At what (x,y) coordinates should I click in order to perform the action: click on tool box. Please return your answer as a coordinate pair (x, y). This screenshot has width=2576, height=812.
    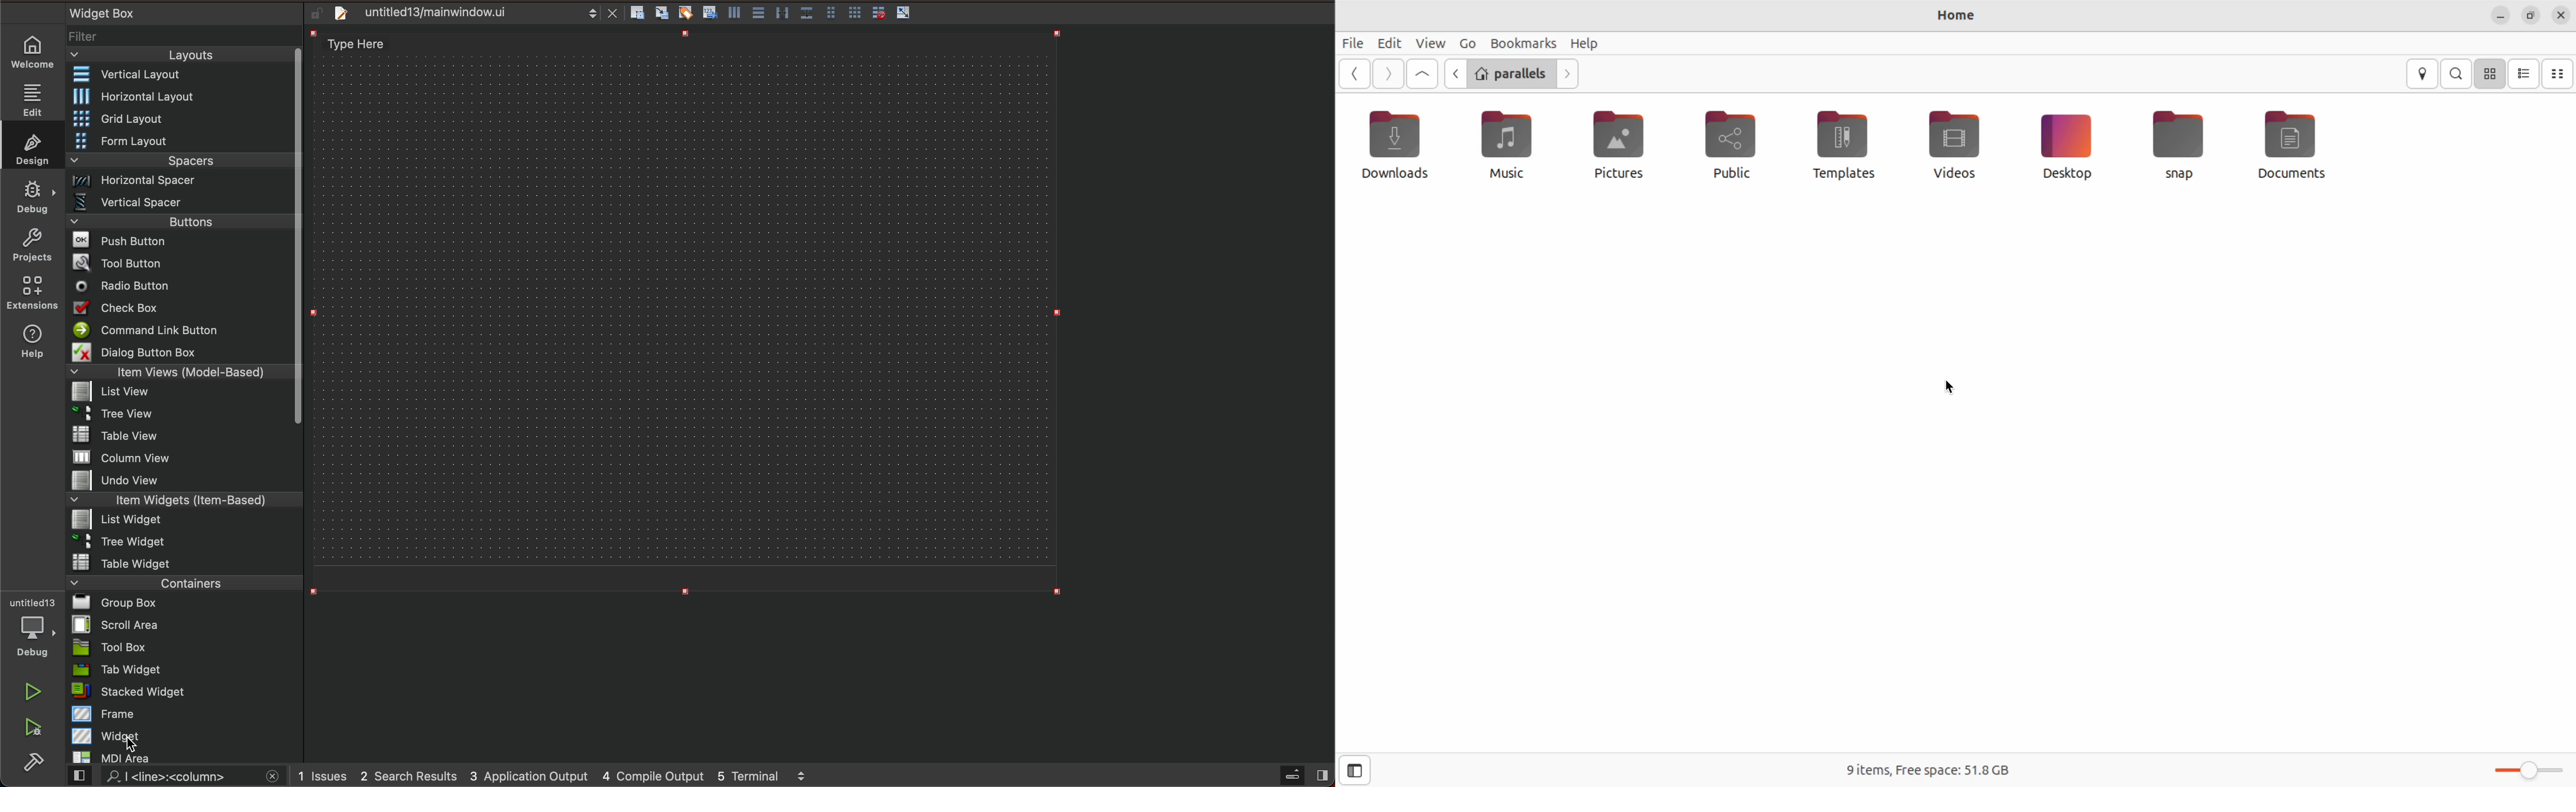
    Looking at the image, I should click on (180, 647).